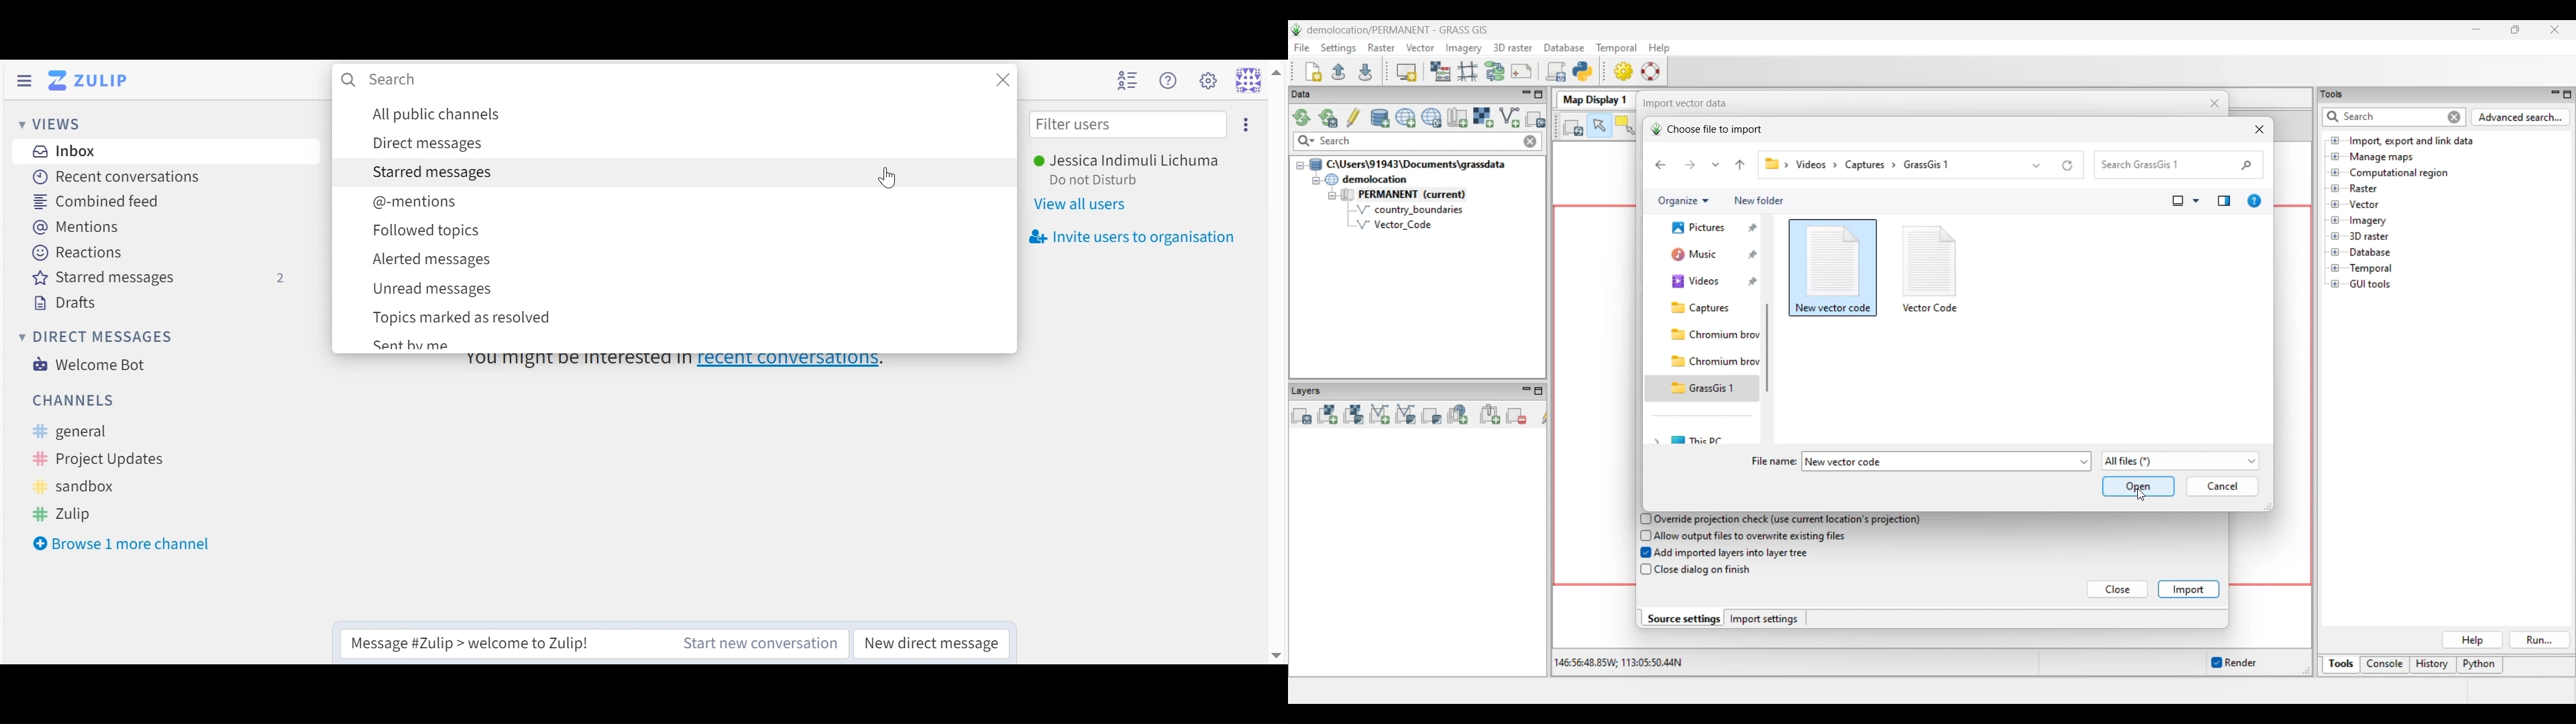 This screenshot has width=2576, height=728. I want to click on Username, so click(1134, 160).